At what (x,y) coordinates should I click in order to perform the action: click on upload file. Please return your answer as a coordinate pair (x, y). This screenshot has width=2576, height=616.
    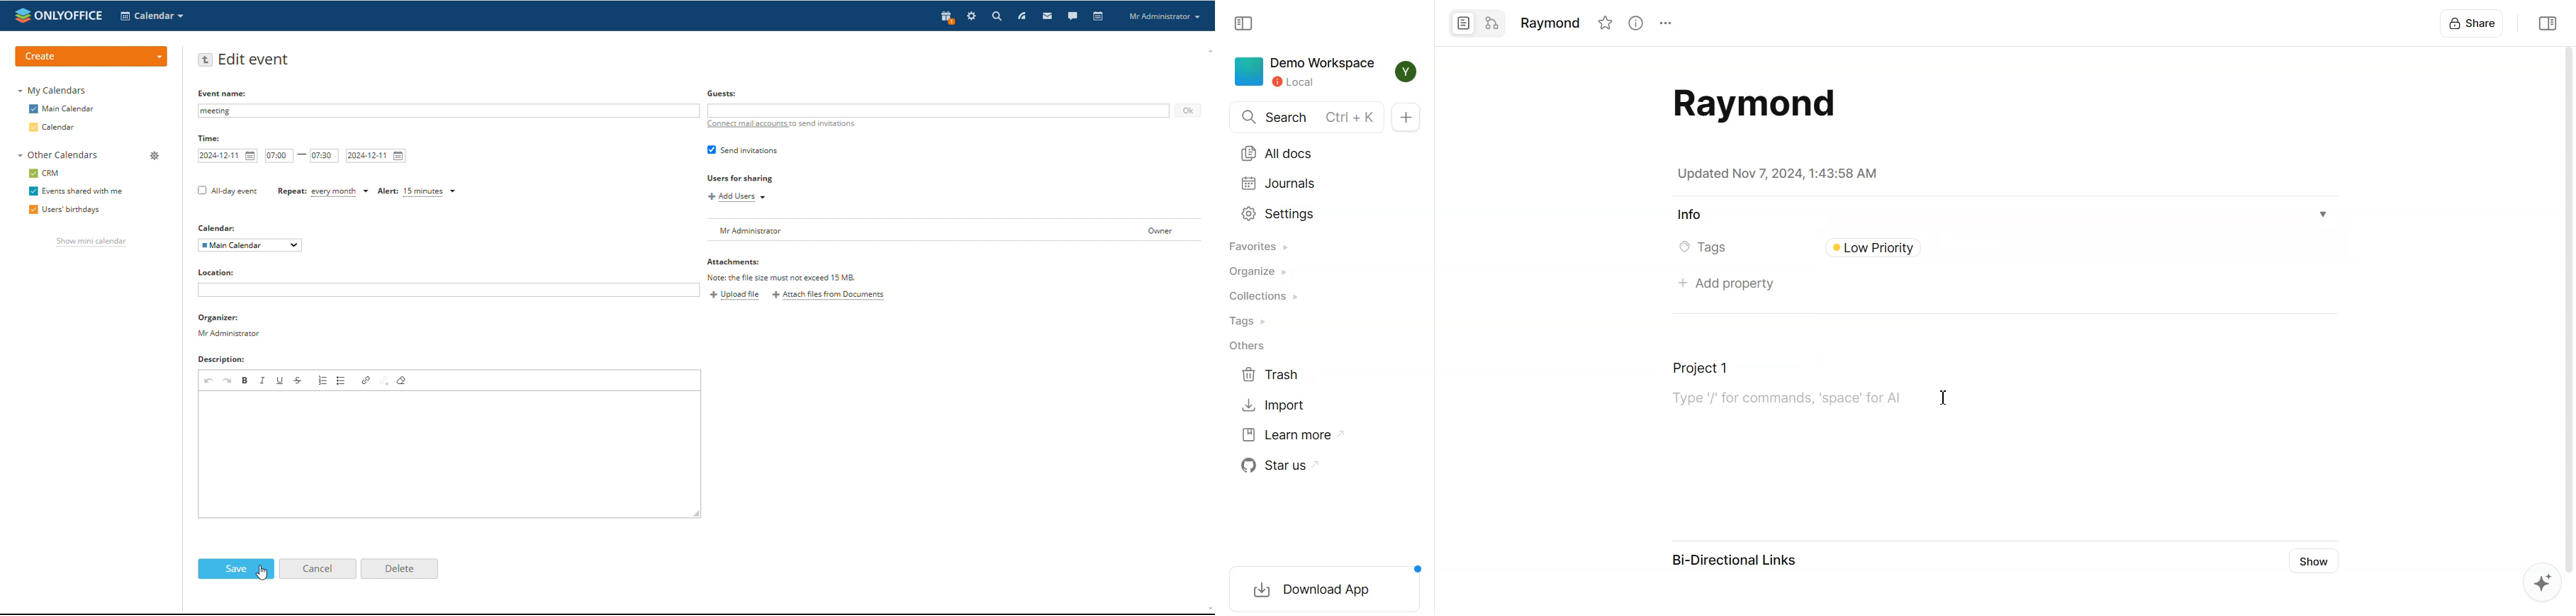
    Looking at the image, I should click on (735, 295).